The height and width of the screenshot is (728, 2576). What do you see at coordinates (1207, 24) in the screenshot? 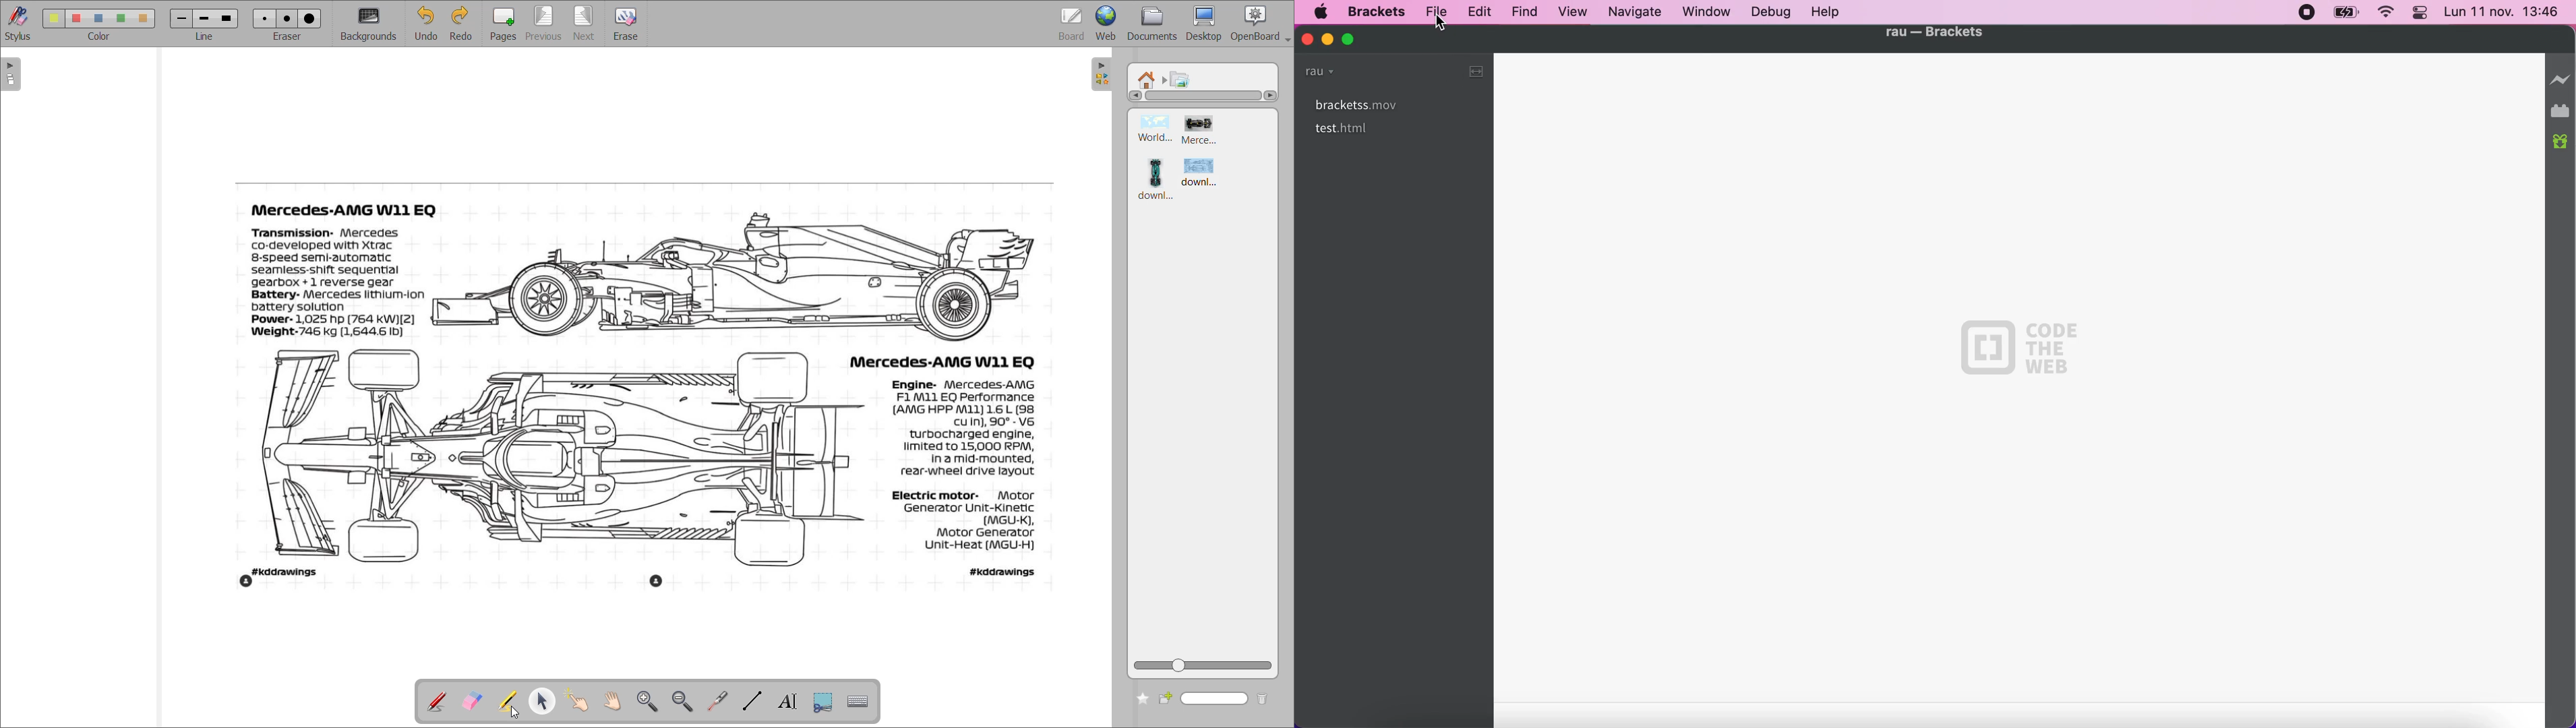
I see `desktop` at bounding box center [1207, 24].